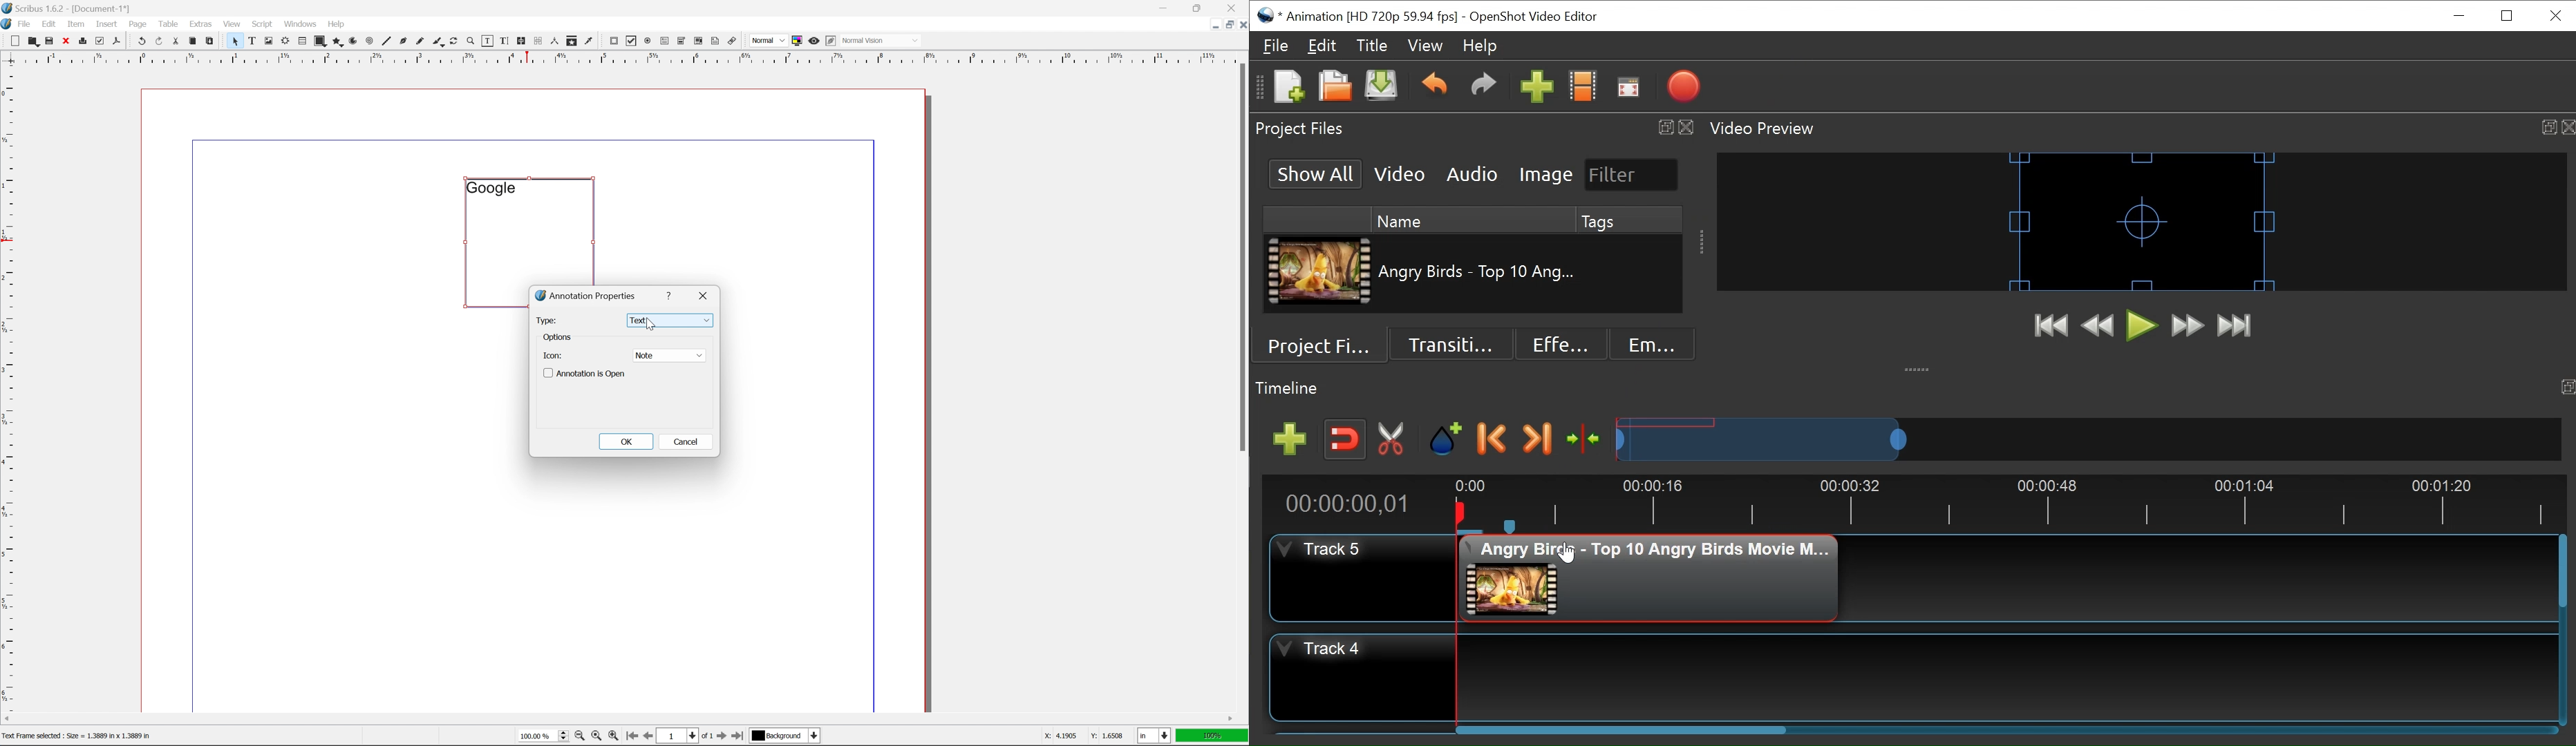 Image resolution: width=2576 pixels, height=756 pixels. I want to click on rotate item, so click(454, 41).